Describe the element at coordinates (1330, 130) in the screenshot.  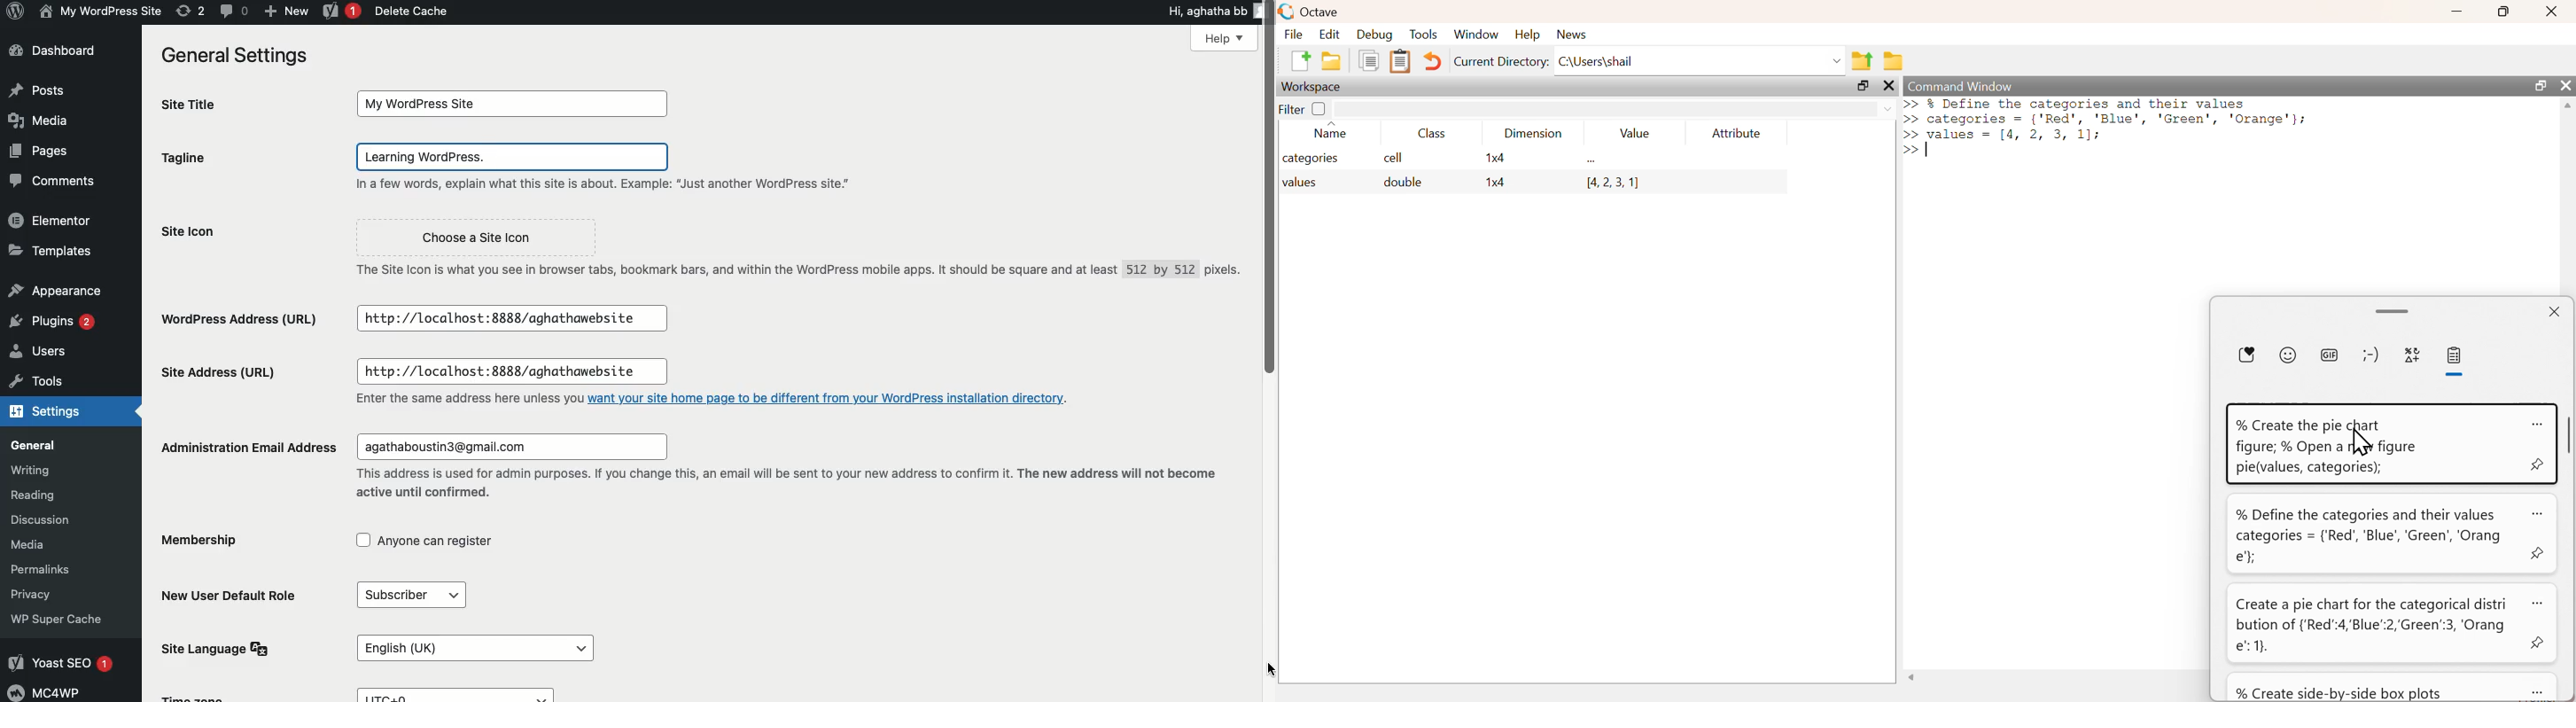
I see `Name` at that location.